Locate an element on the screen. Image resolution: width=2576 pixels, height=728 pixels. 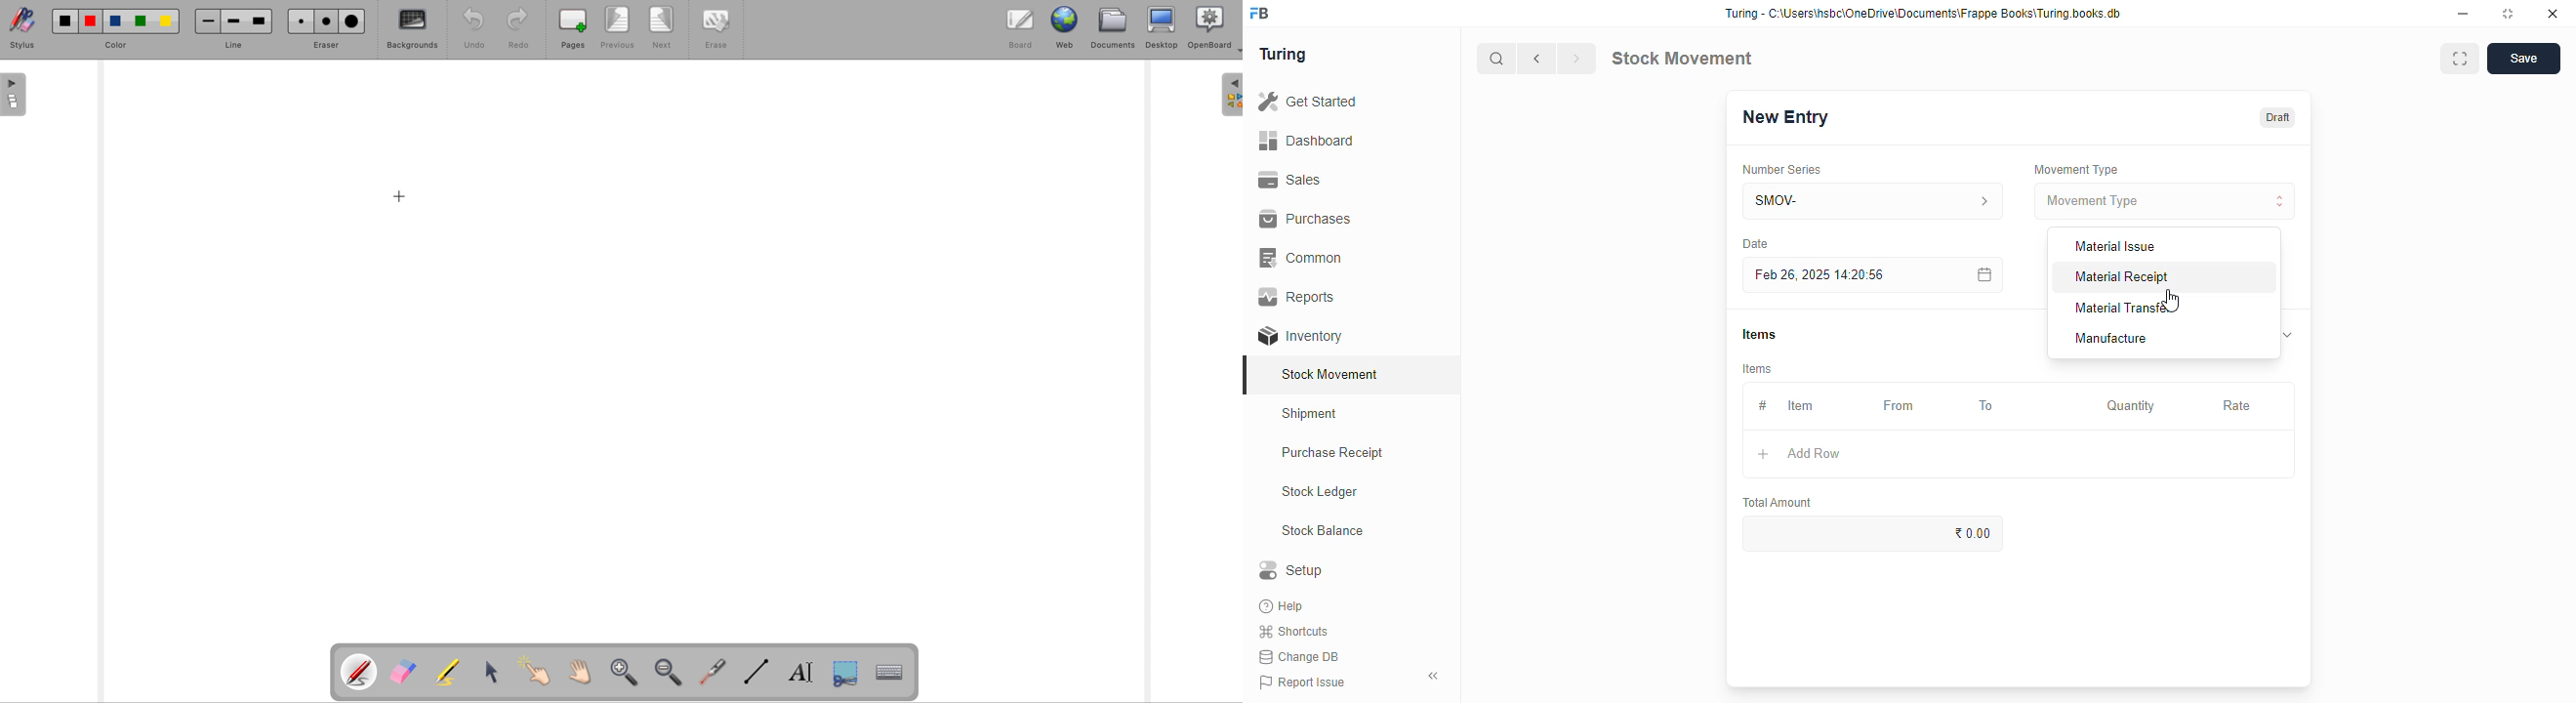
items is located at coordinates (1759, 334).